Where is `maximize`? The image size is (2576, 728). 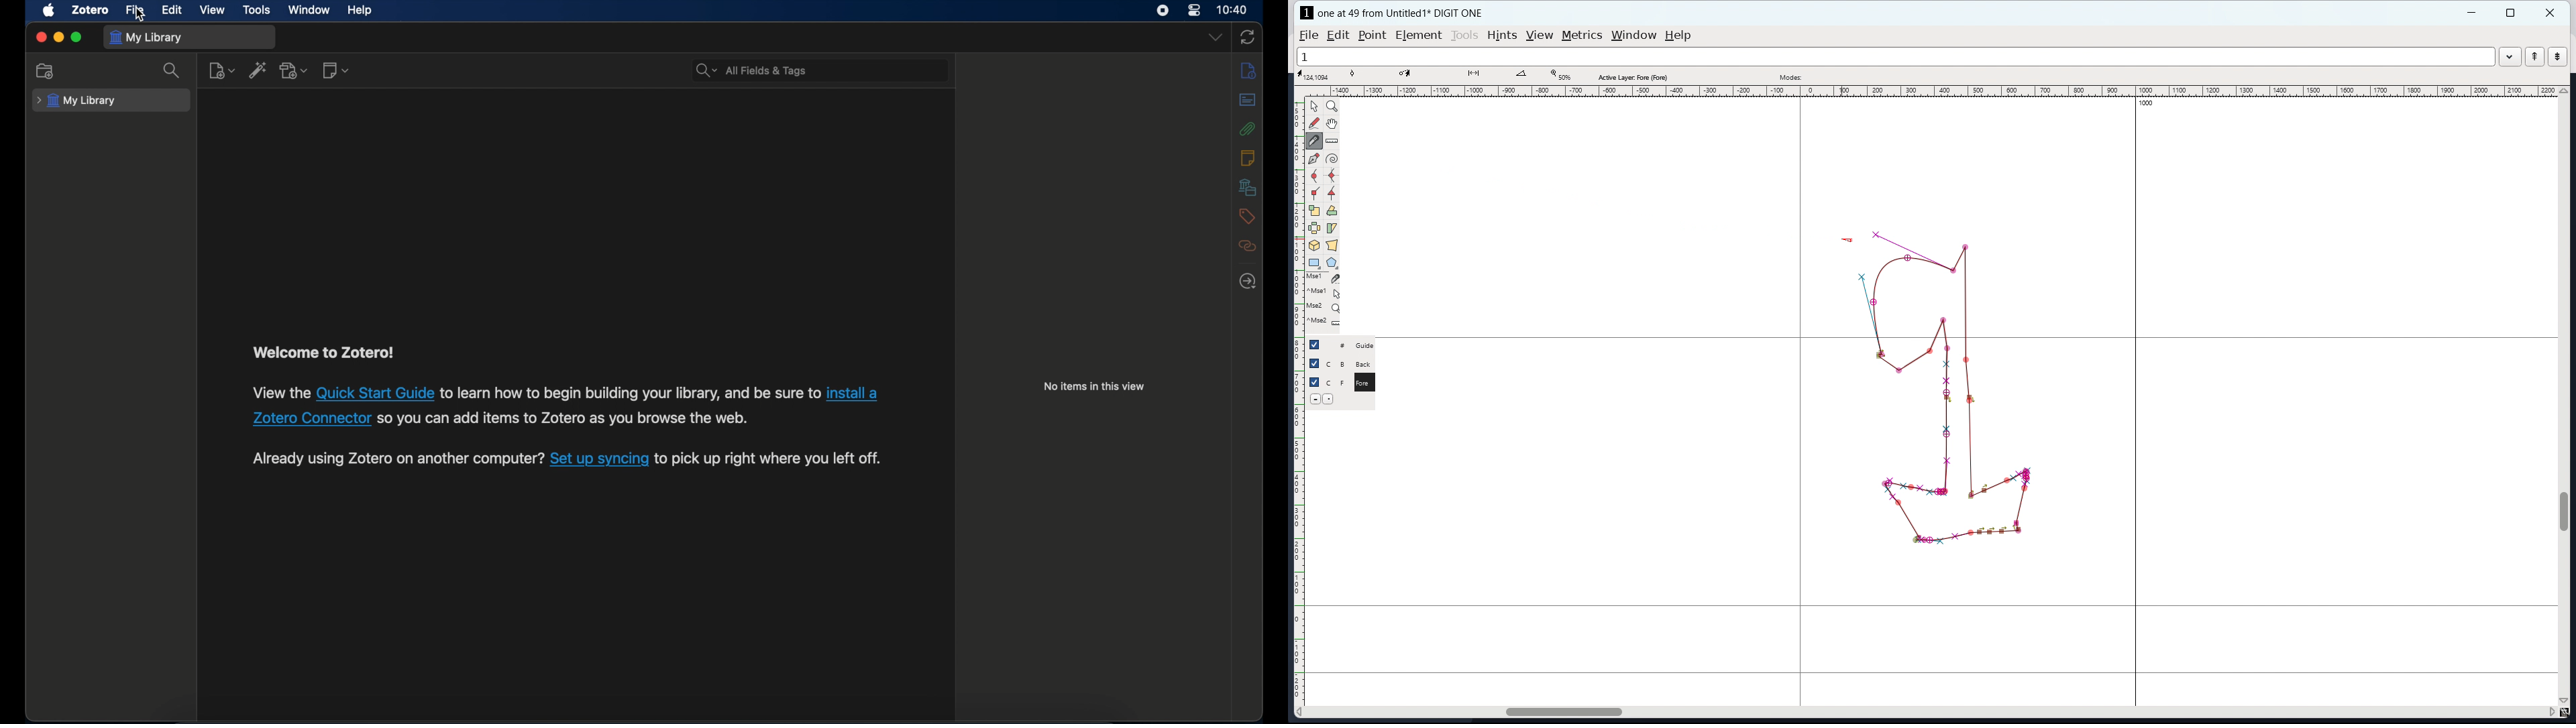 maximize is located at coordinates (76, 38).